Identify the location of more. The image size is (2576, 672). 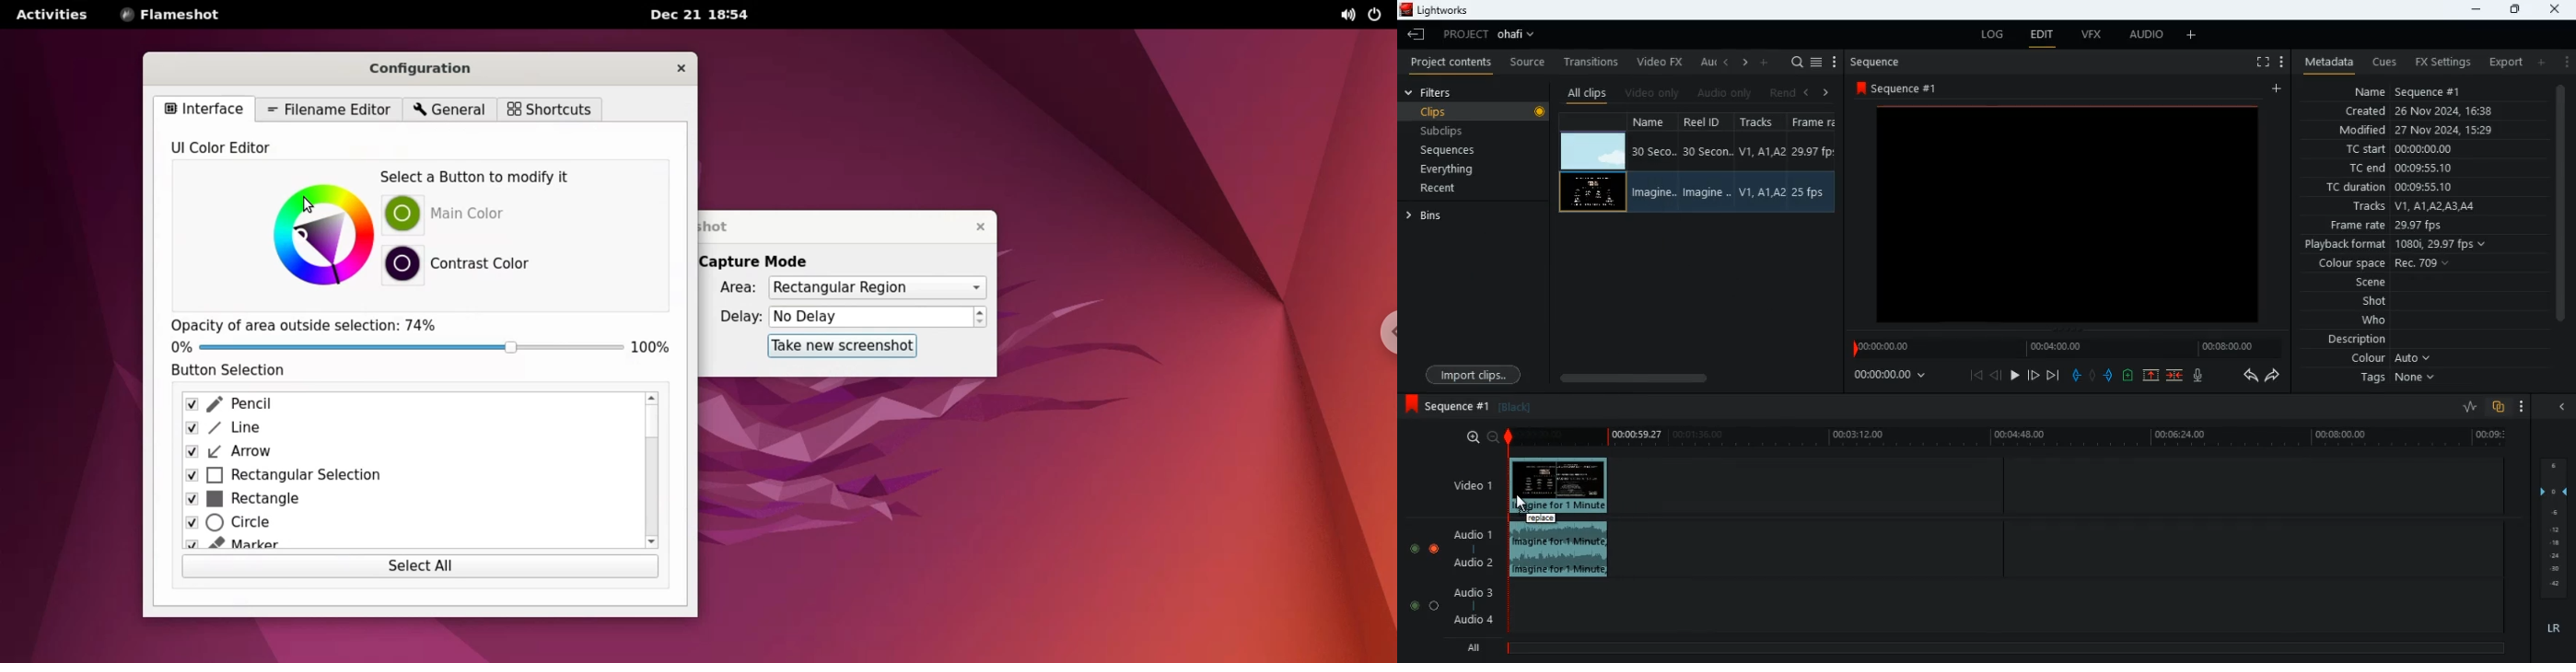
(2565, 61).